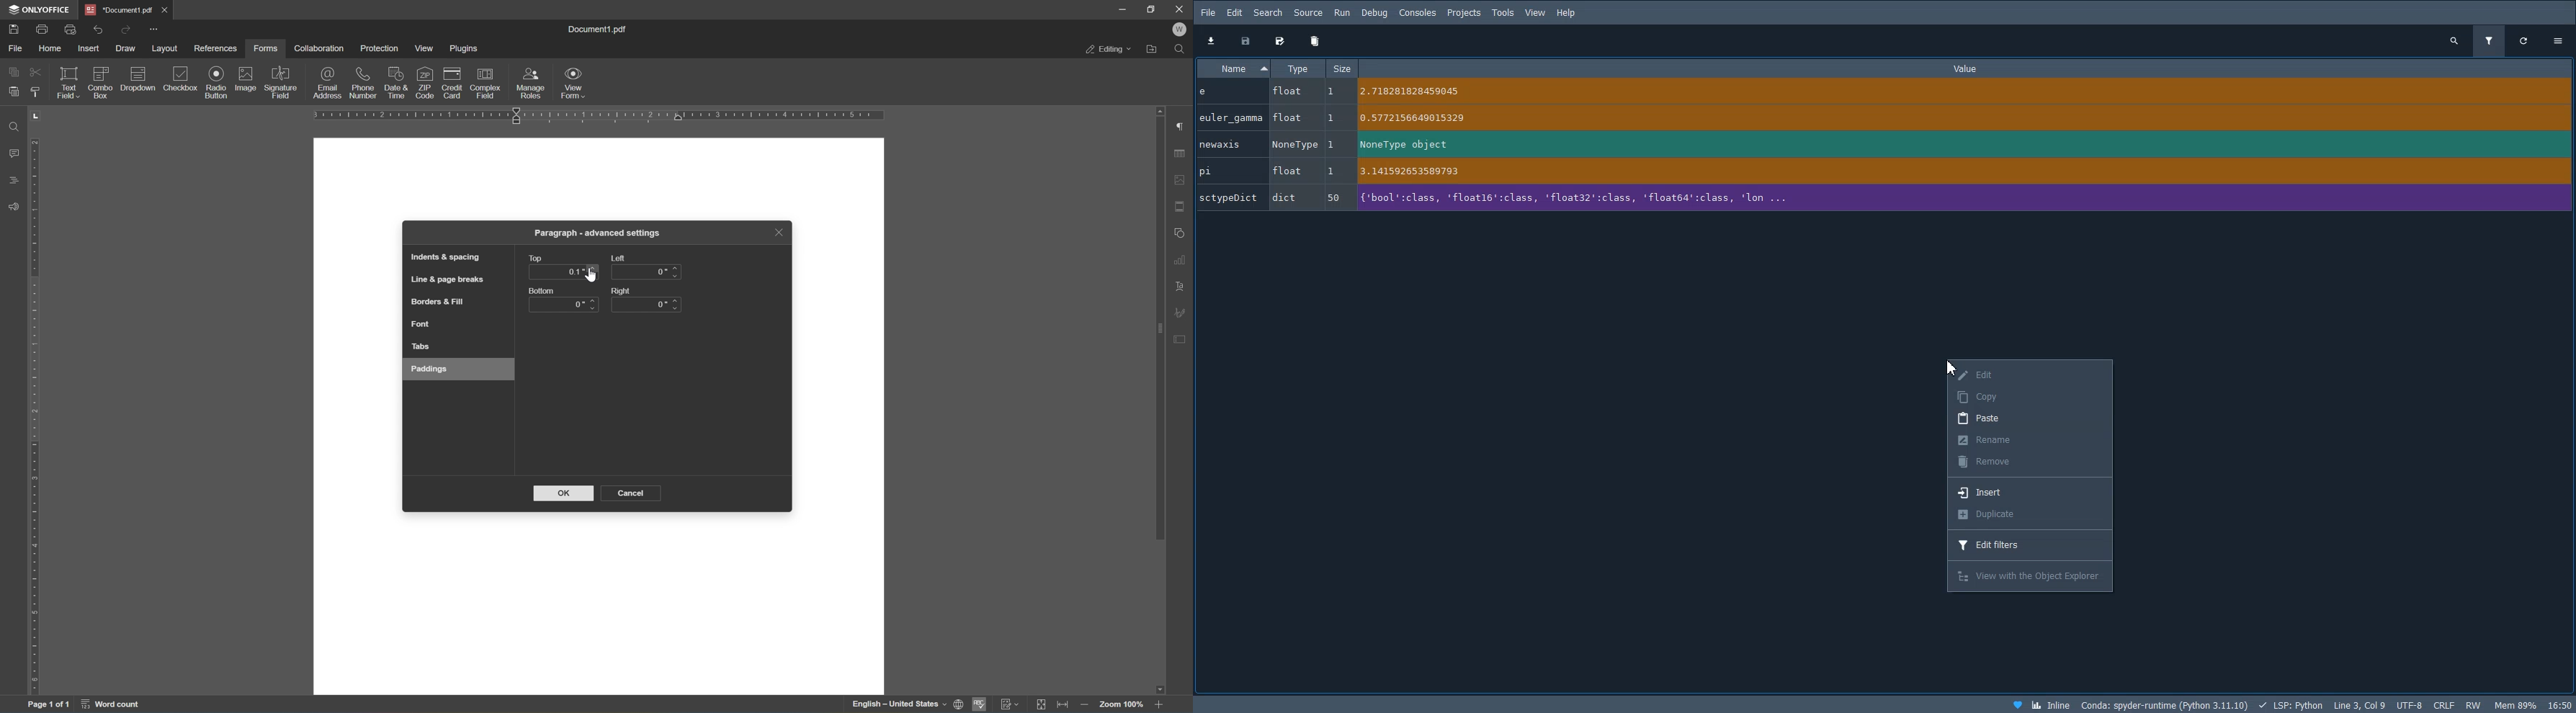 The height and width of the screenshot is (728, 2576). Describe the element at coordinates (1418, 12) in the screenshot. I see `Console` at that location.